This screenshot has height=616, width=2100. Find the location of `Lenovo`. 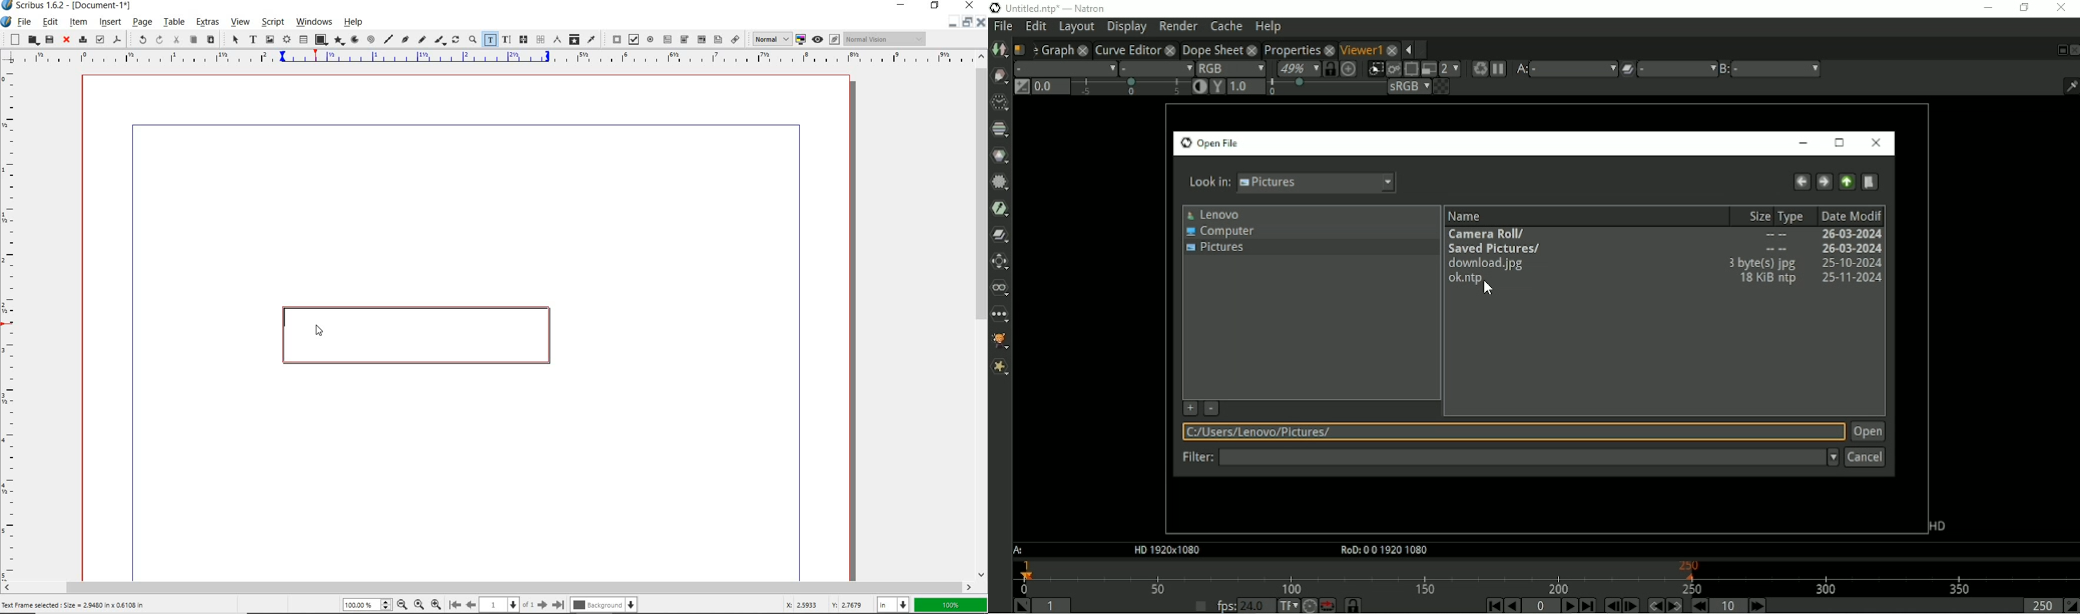

Lenovo is located at coordinates (1212, 215).